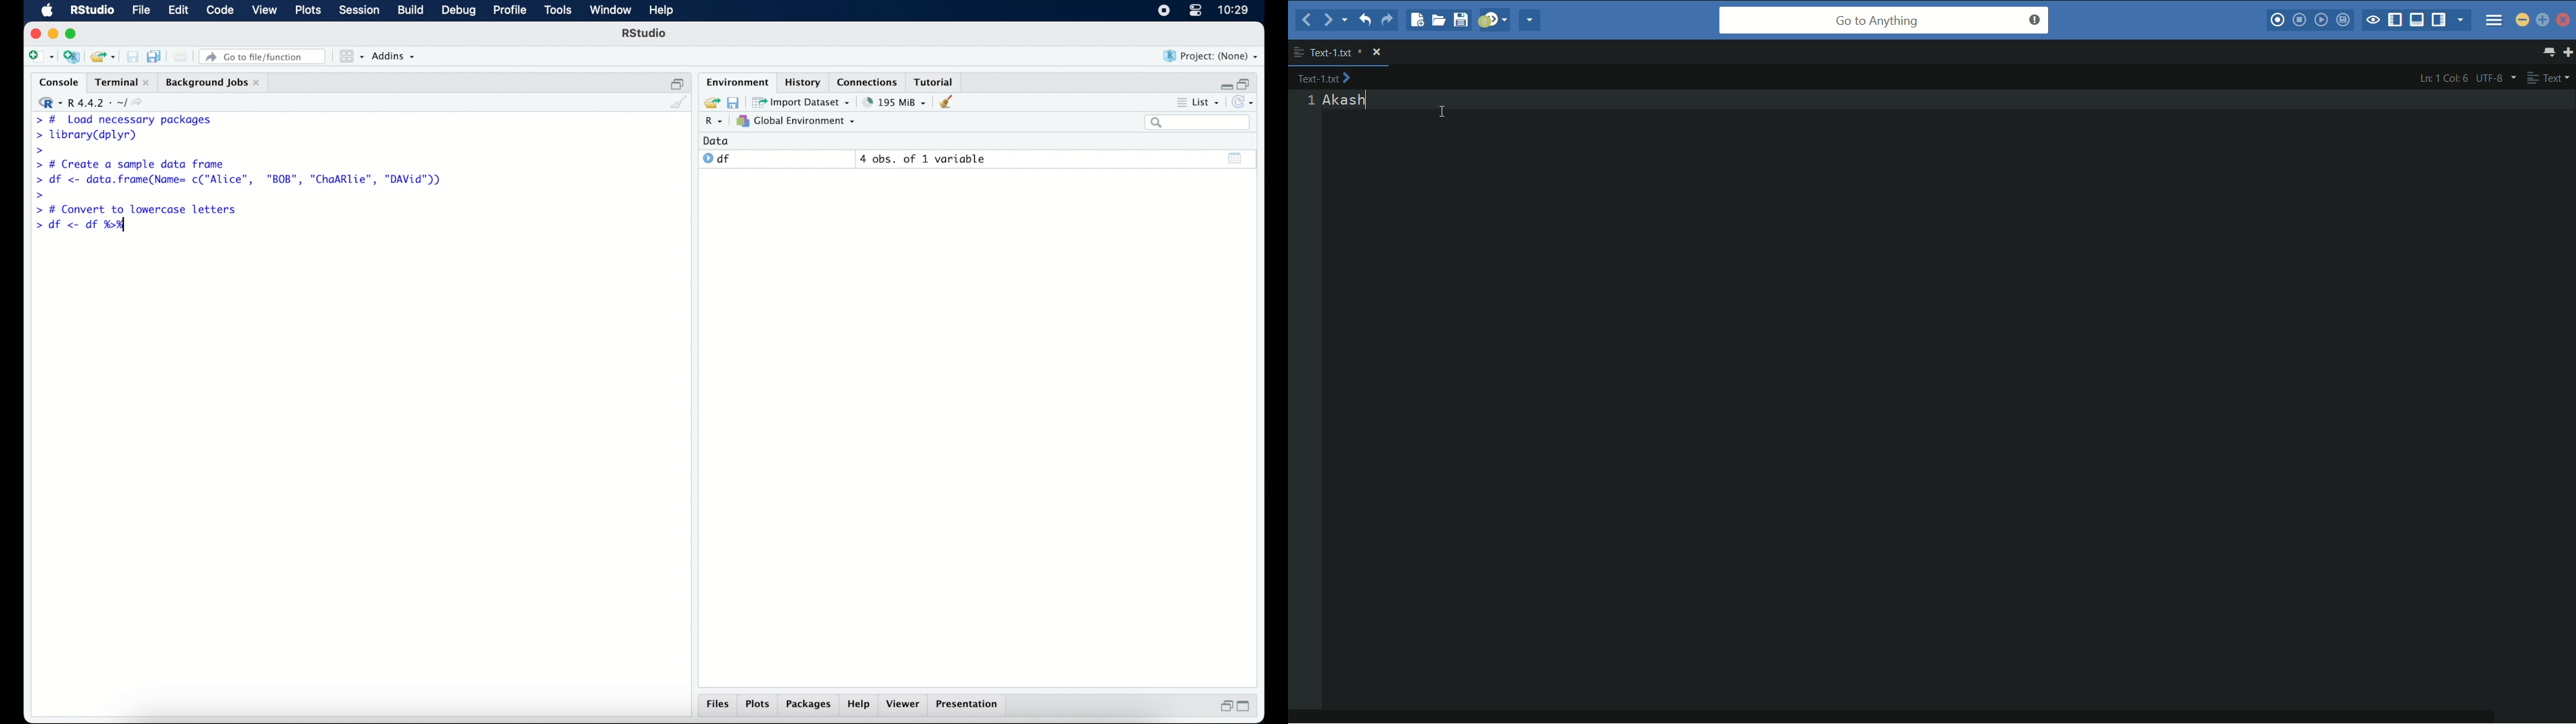  What do you see at coordinates (94, 103) in the screenshot?
I see `R 4.4.2` at bounding box center [94, 103].